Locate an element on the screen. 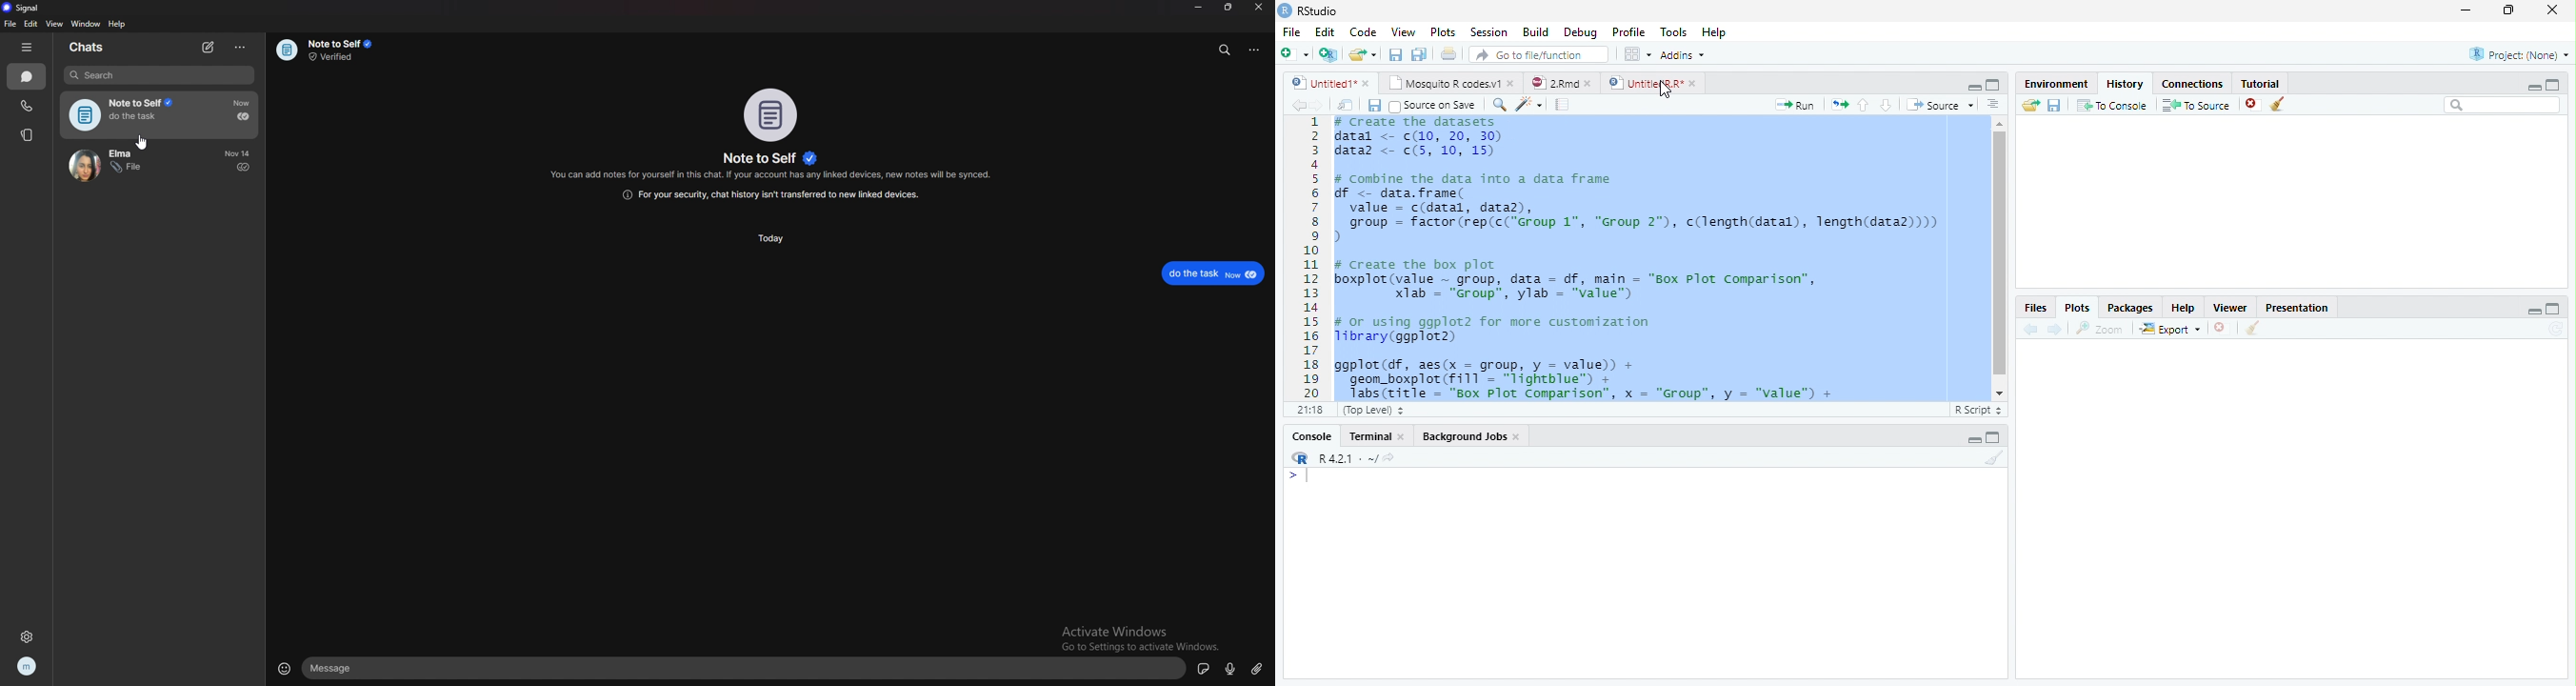  1:1 is located at coordinates (1308, 410).